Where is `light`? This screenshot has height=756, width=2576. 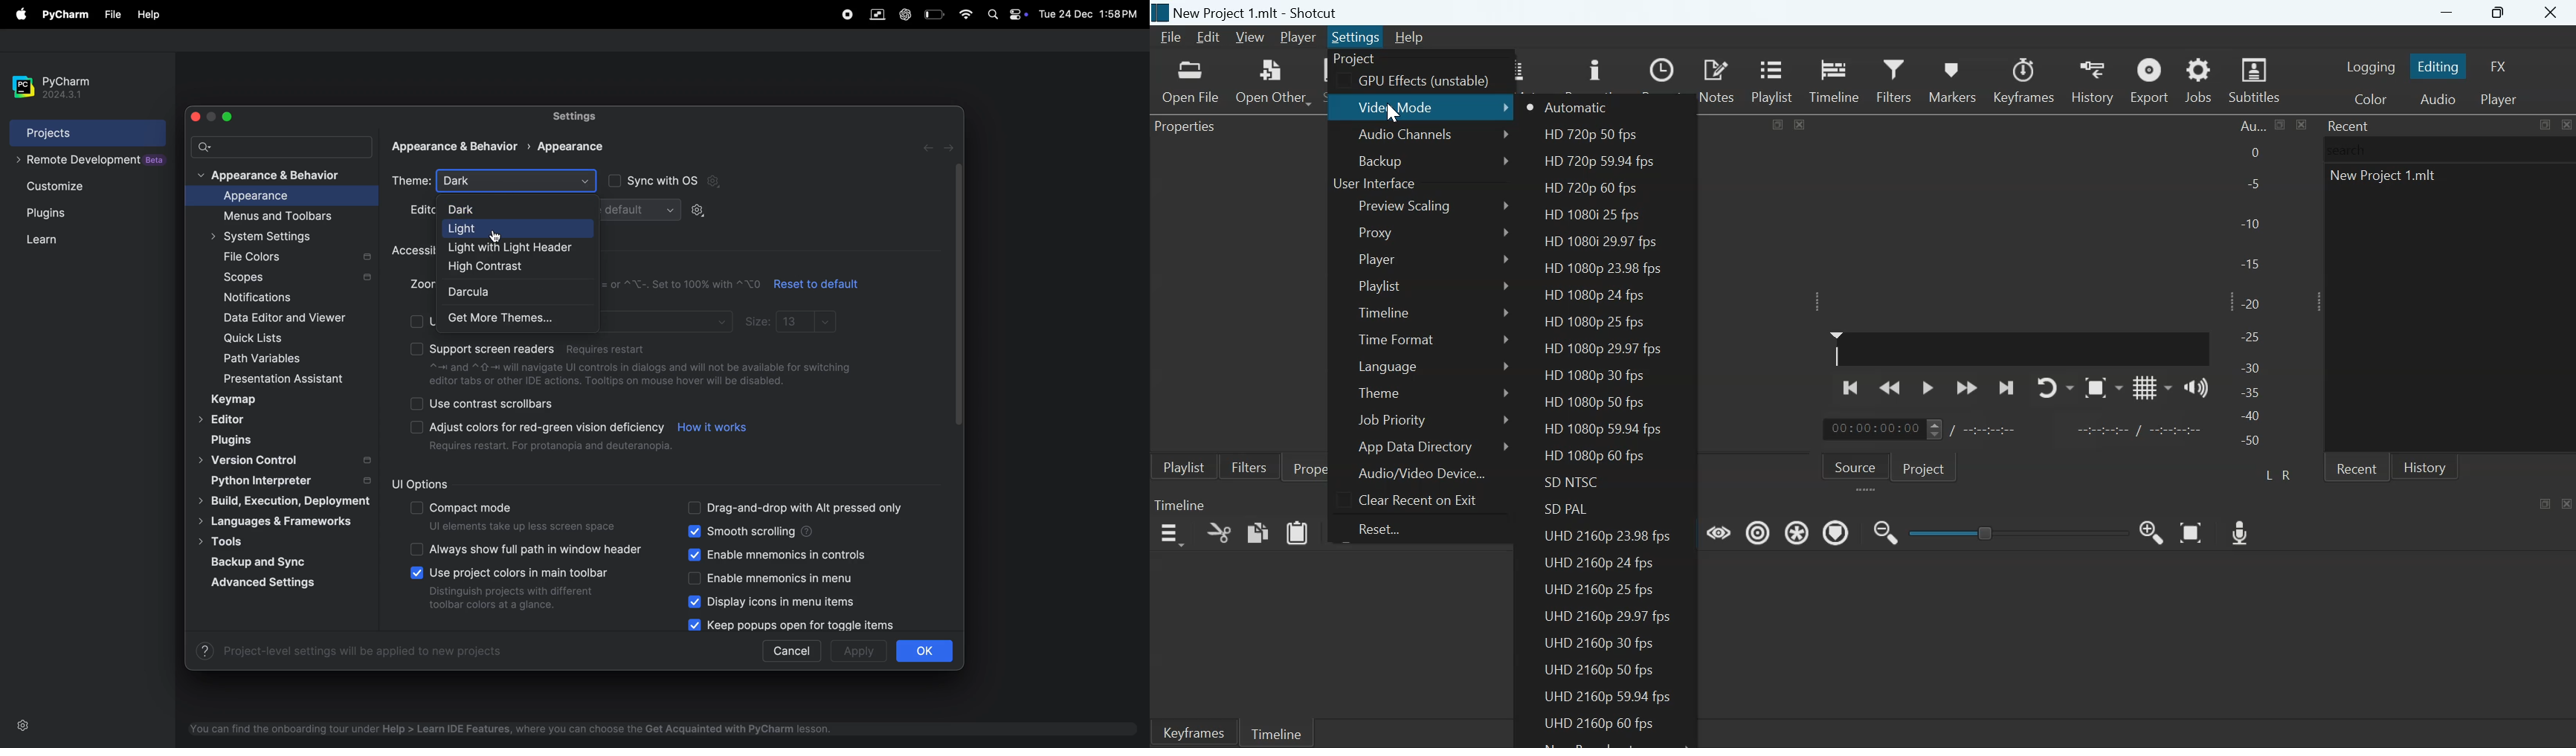 light is located at coordinates (527, 229).